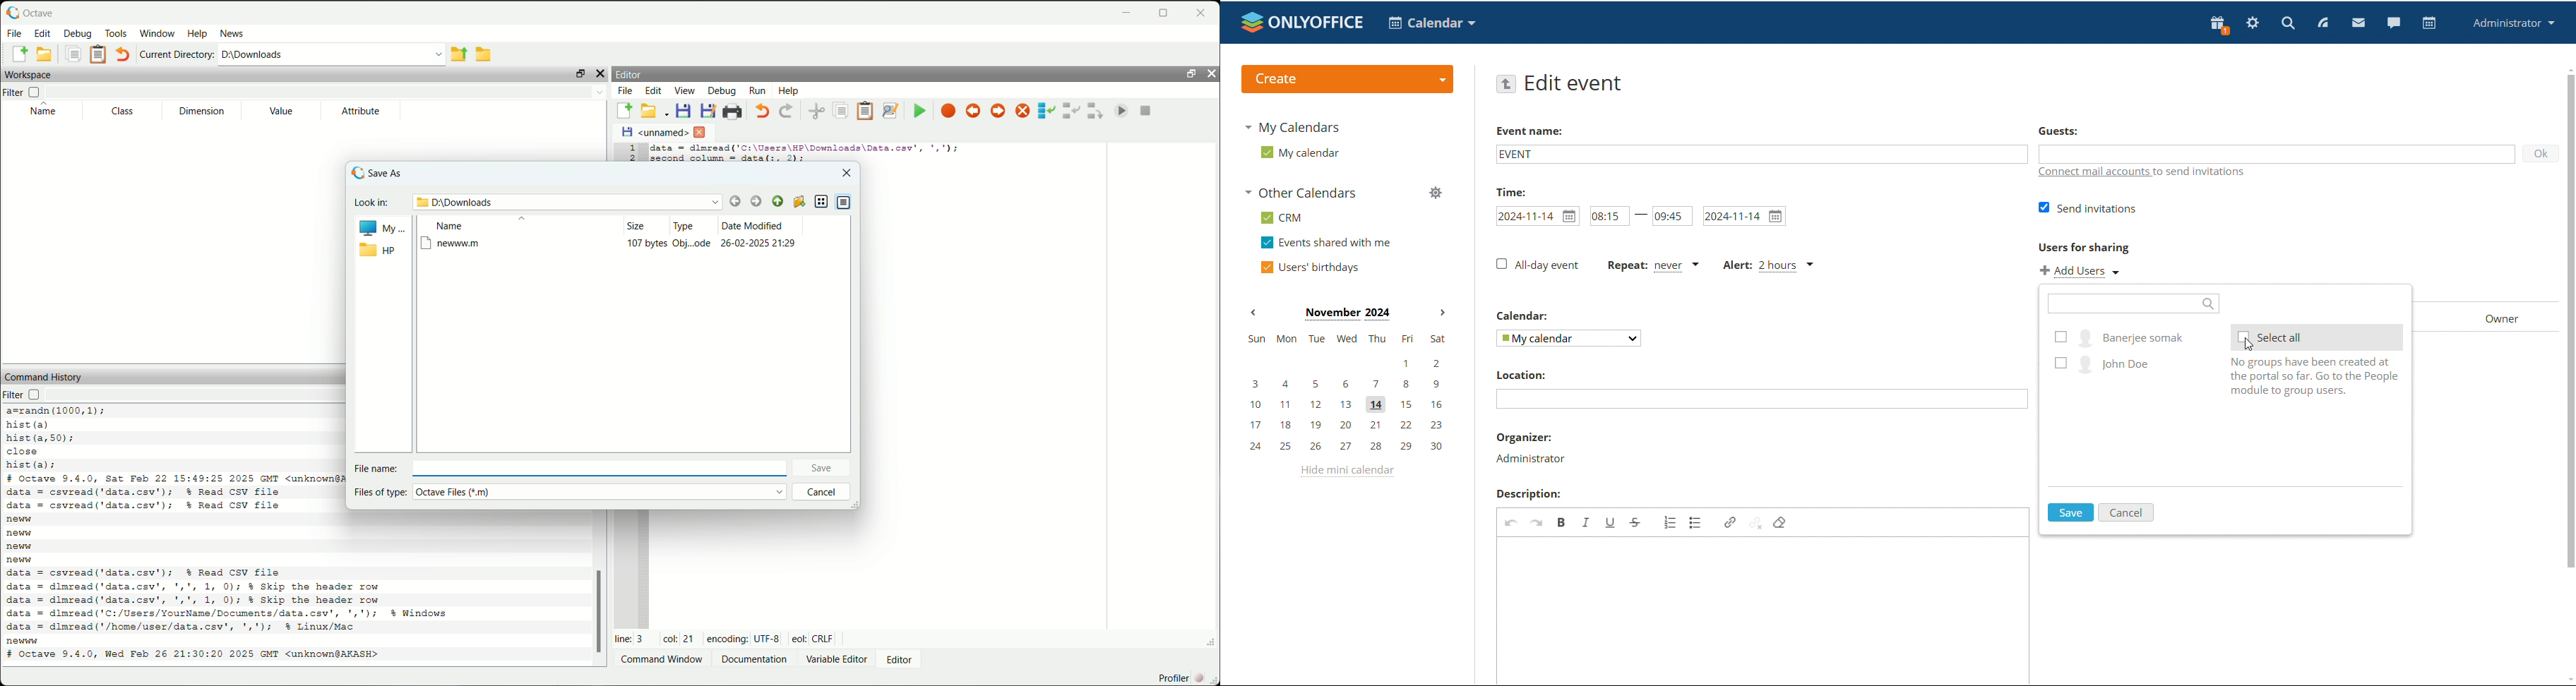  What do you see at coordinates (1124, 108) in the screenshot?
I see `continue` at bounding box center [1124, 108].